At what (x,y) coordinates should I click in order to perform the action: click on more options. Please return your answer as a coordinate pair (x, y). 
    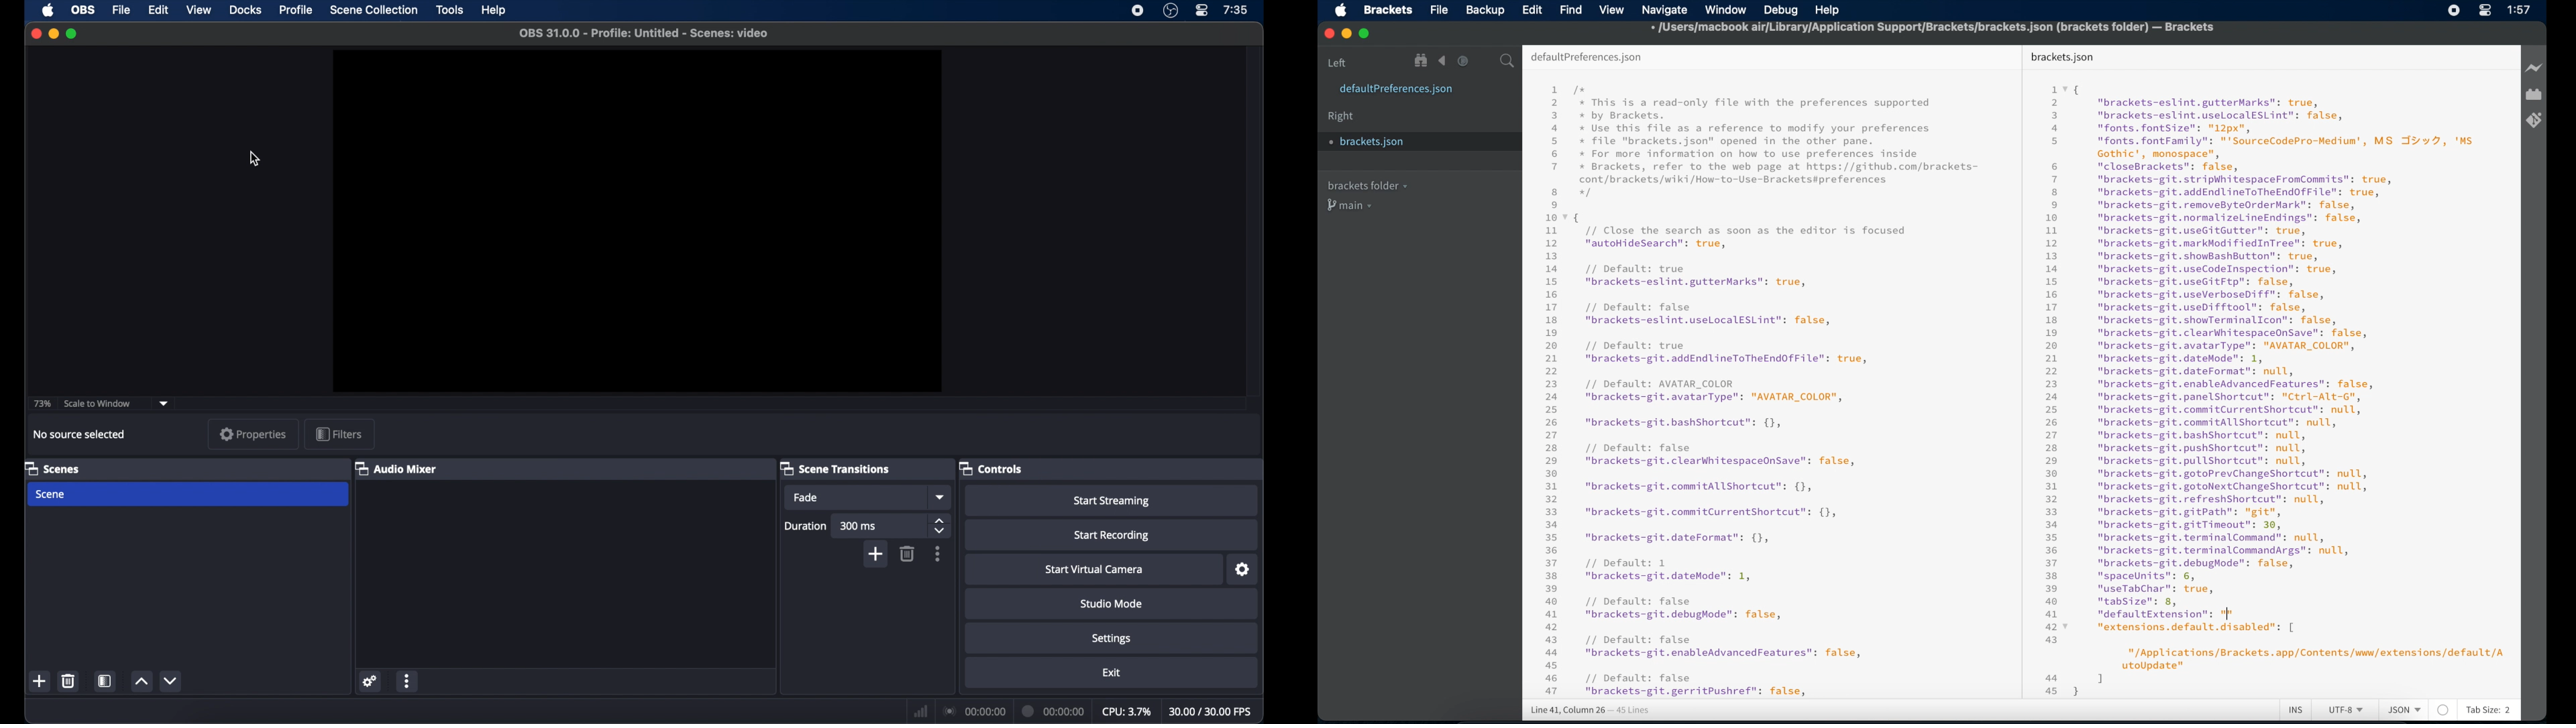
    Looking at the image, I should click on (409, 680).